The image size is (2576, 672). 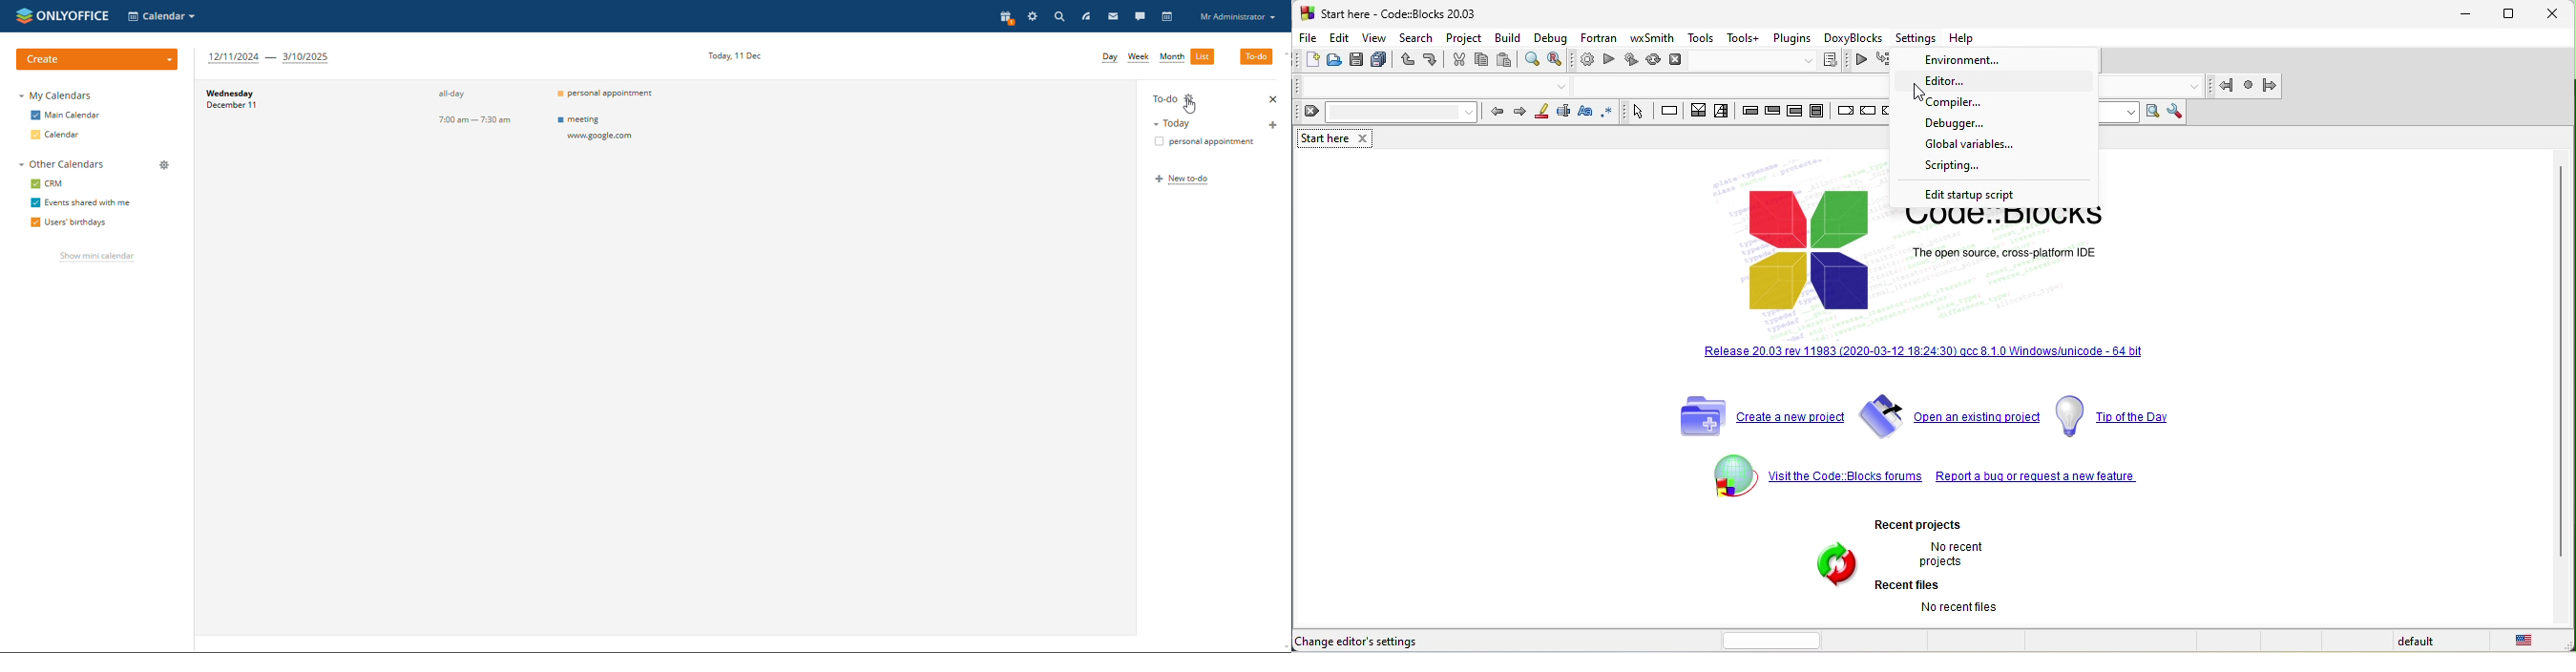 What do you see at coordinates (1985, 105) in the screenshot?
I see `compiler` at bounding box center [1985, 105].